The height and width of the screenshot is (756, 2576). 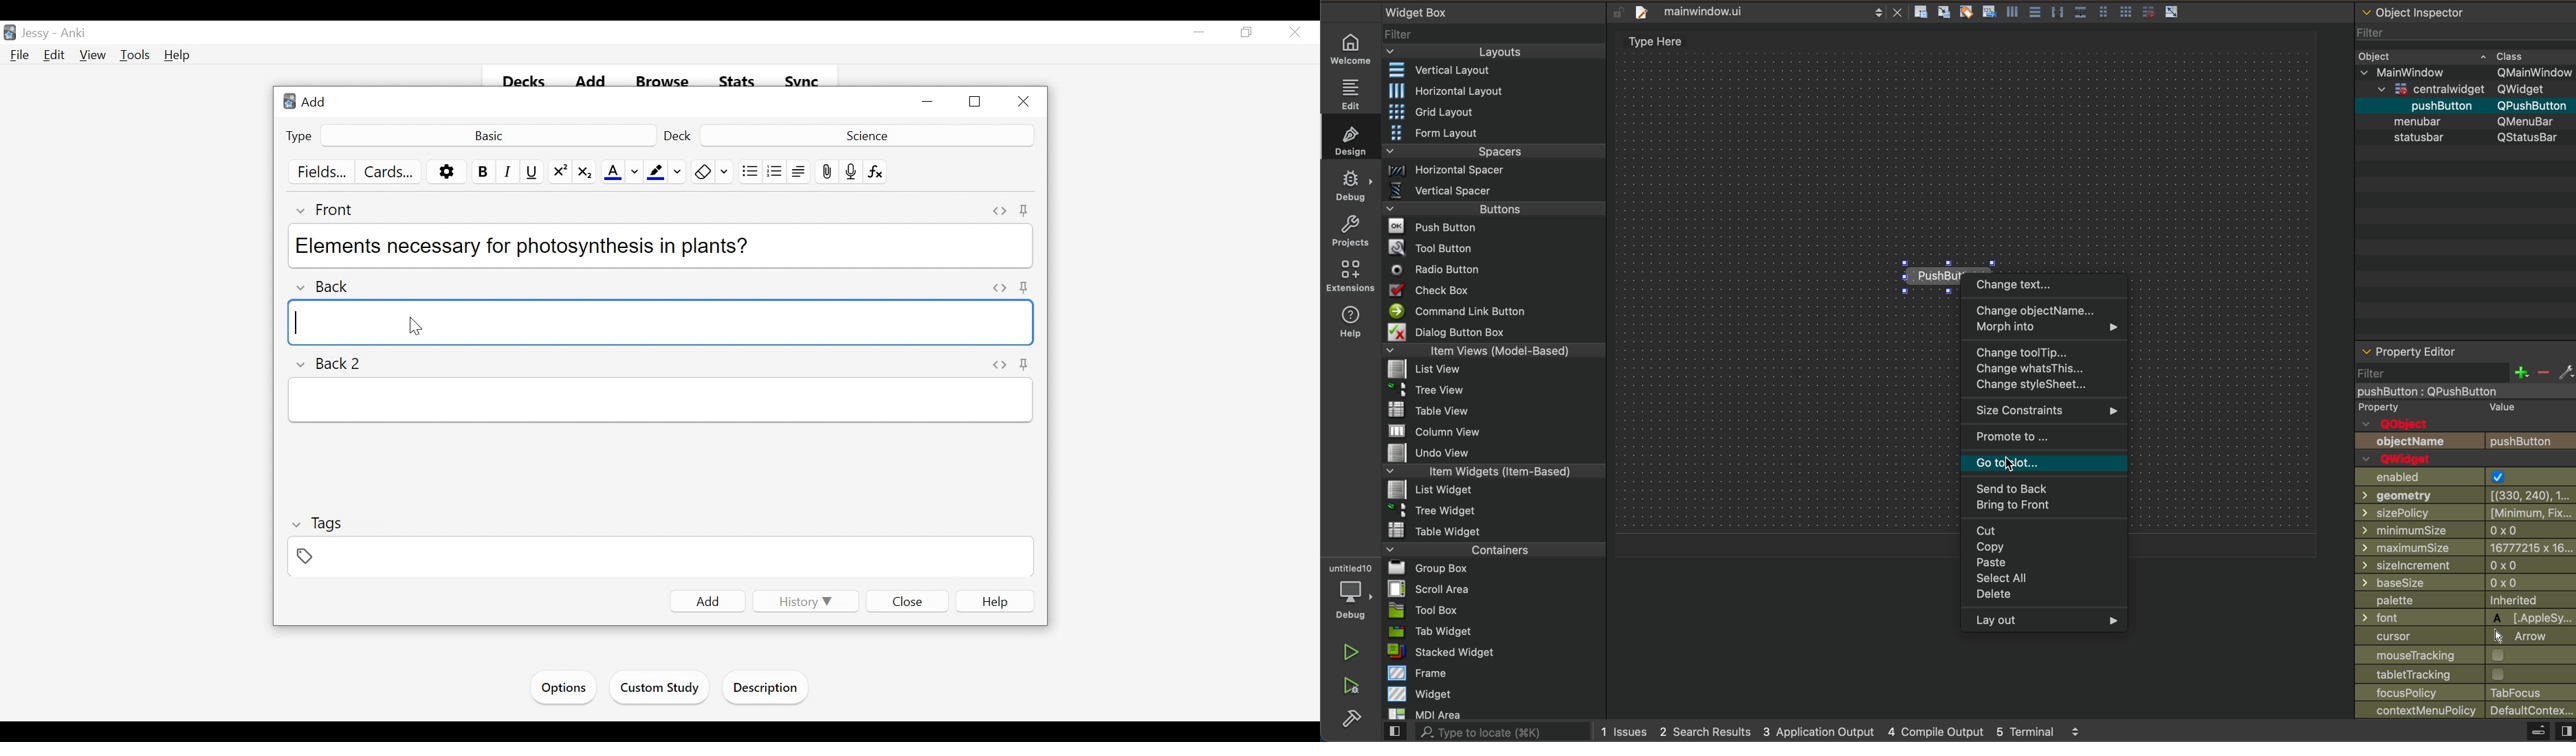 What do you see at coordinates (703, 172) in the screenshot?
I see `Remove Formatting` at bounding box center [703, 172].